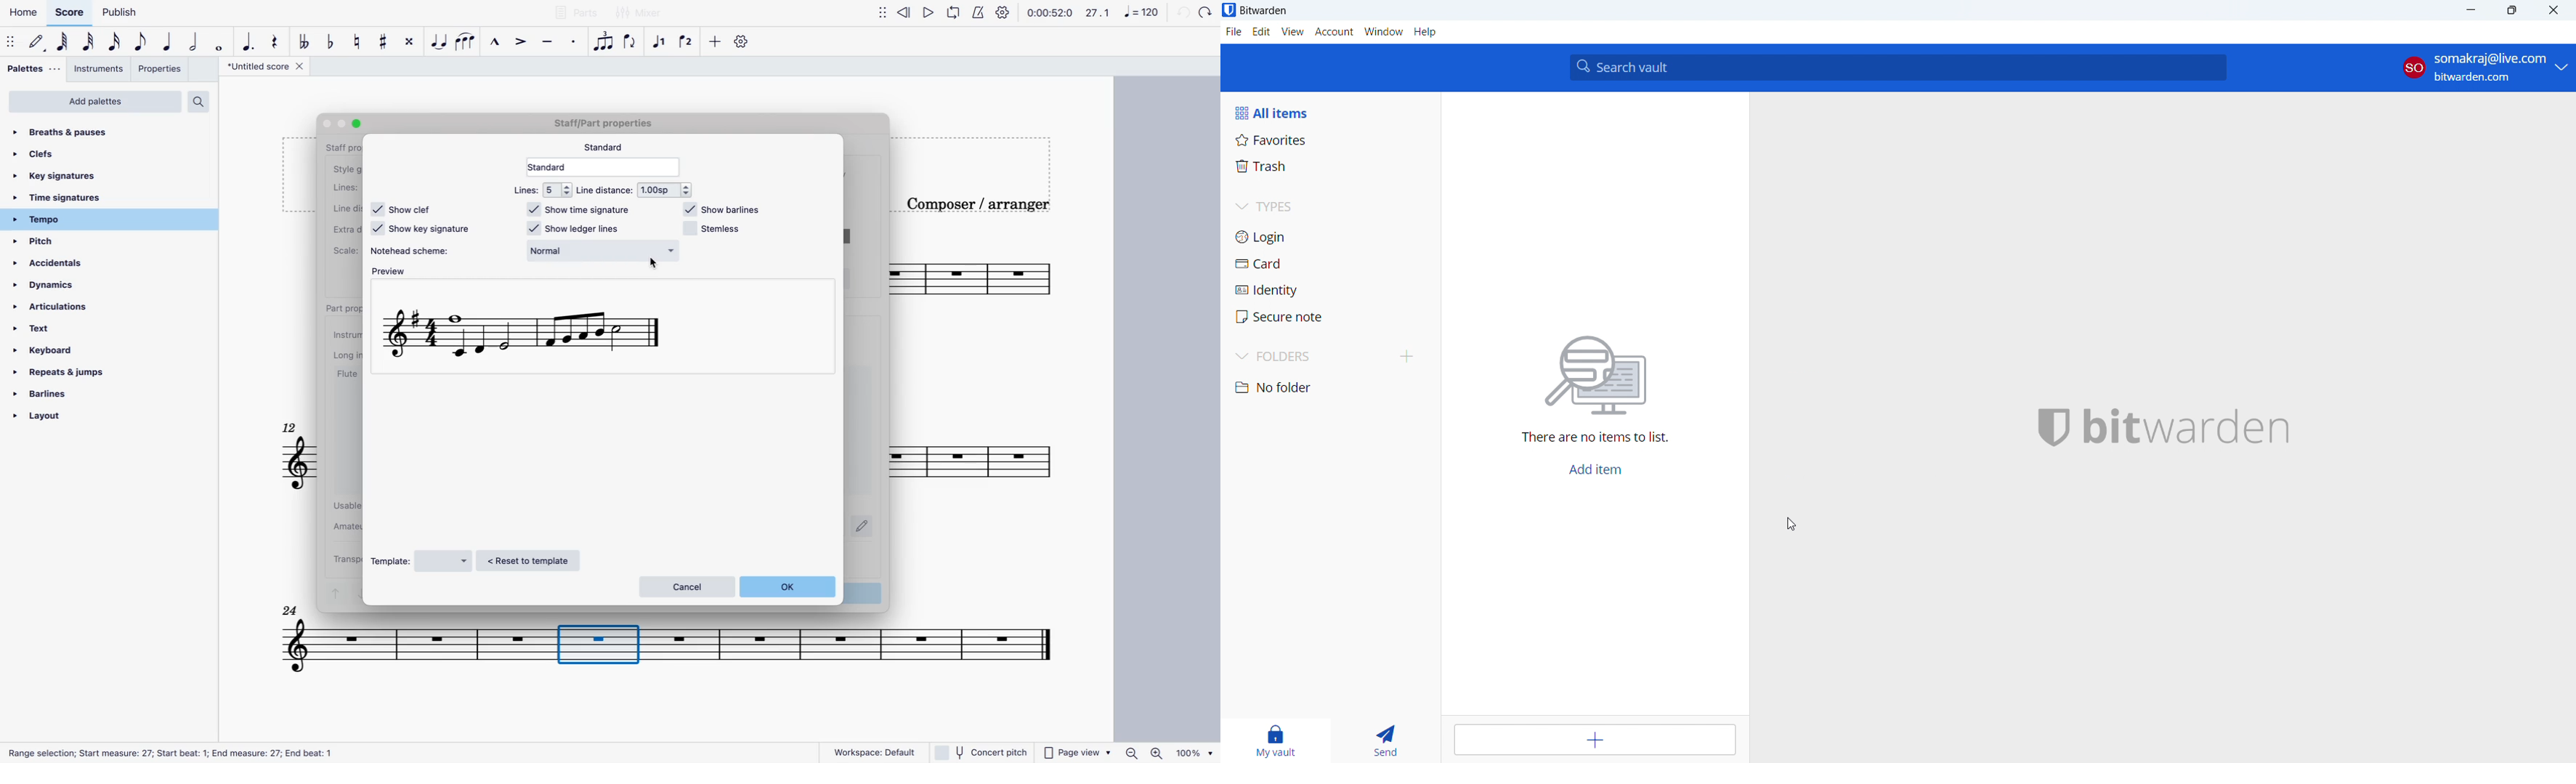 This screenshot has height=784, width=2576. Describe the element at coordinates (608, 147) in the screenshot. I see `standard` at that location.